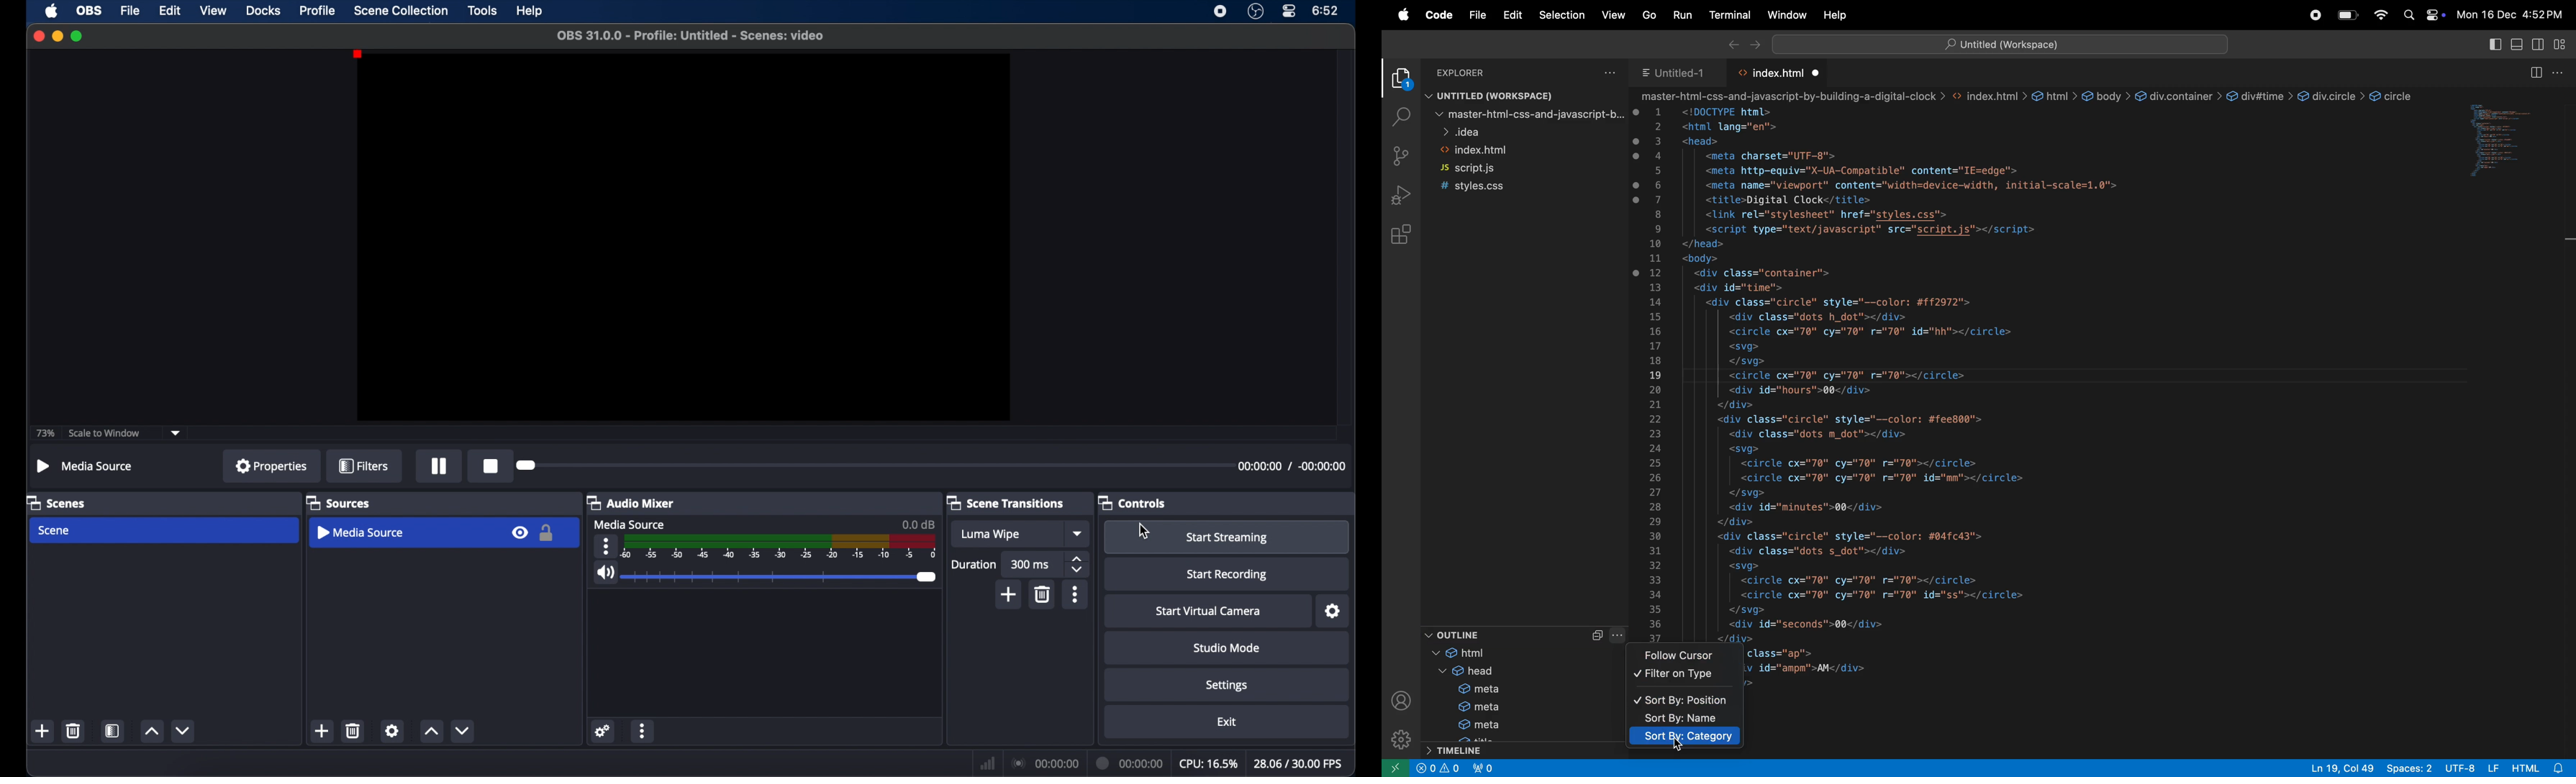 The height and width of the screenshot is (784, 2576). What do you see at coordinates (1209, 612) in the screenshot?
I see `start virtual camera` at bounding box center [1209, 612].